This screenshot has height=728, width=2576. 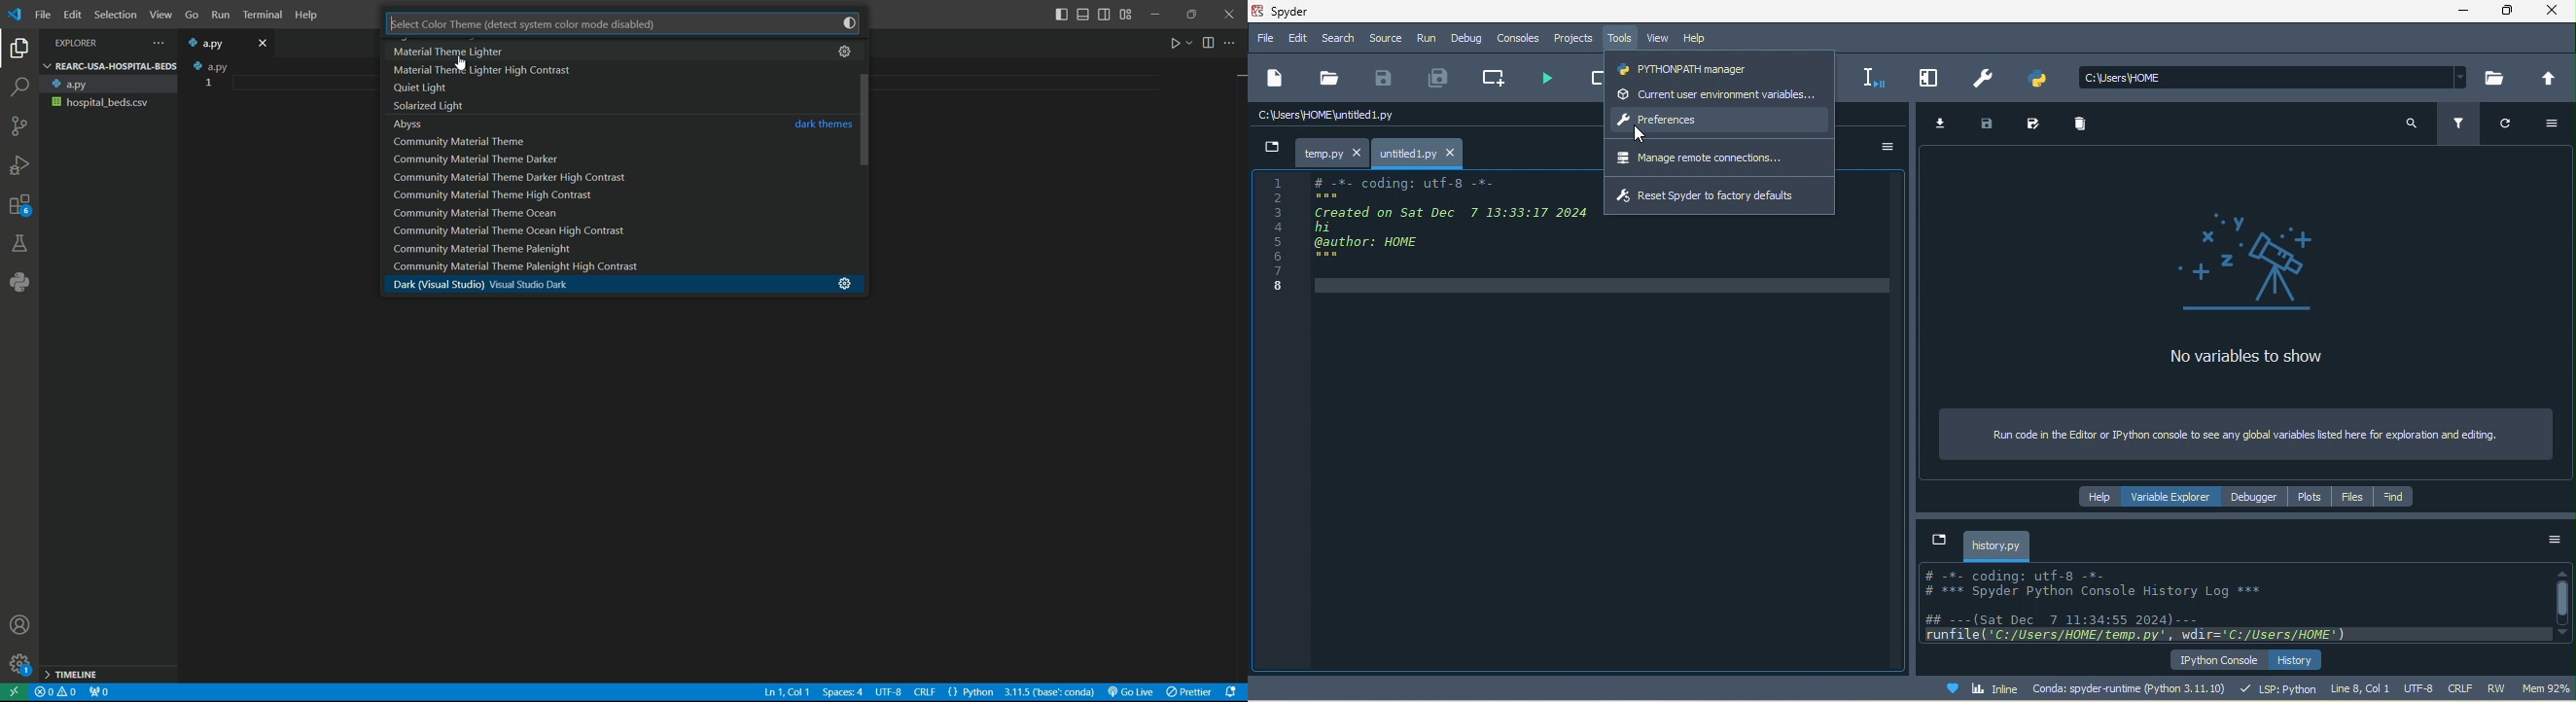 What do you see at coordinates (846, 21) in the screenshot?
I see `lighting` at bounding box center [846, 21].